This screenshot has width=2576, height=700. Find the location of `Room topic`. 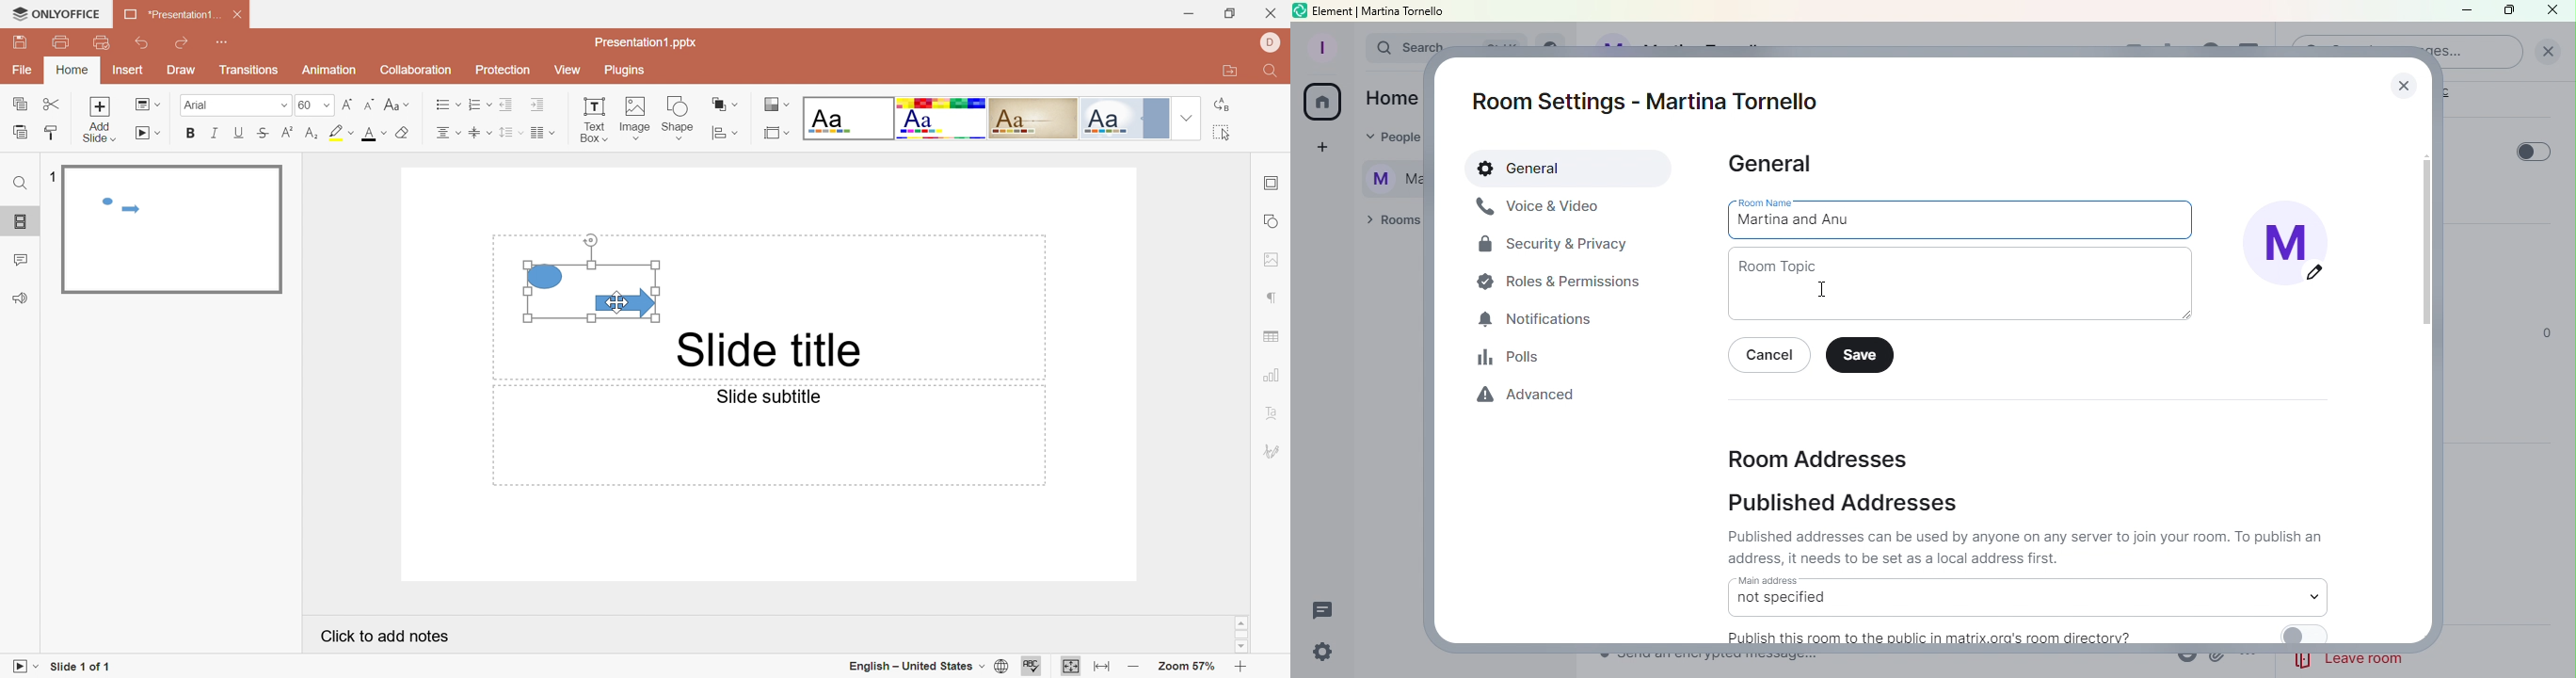

Room topic is located at coordinates (1967, 284).